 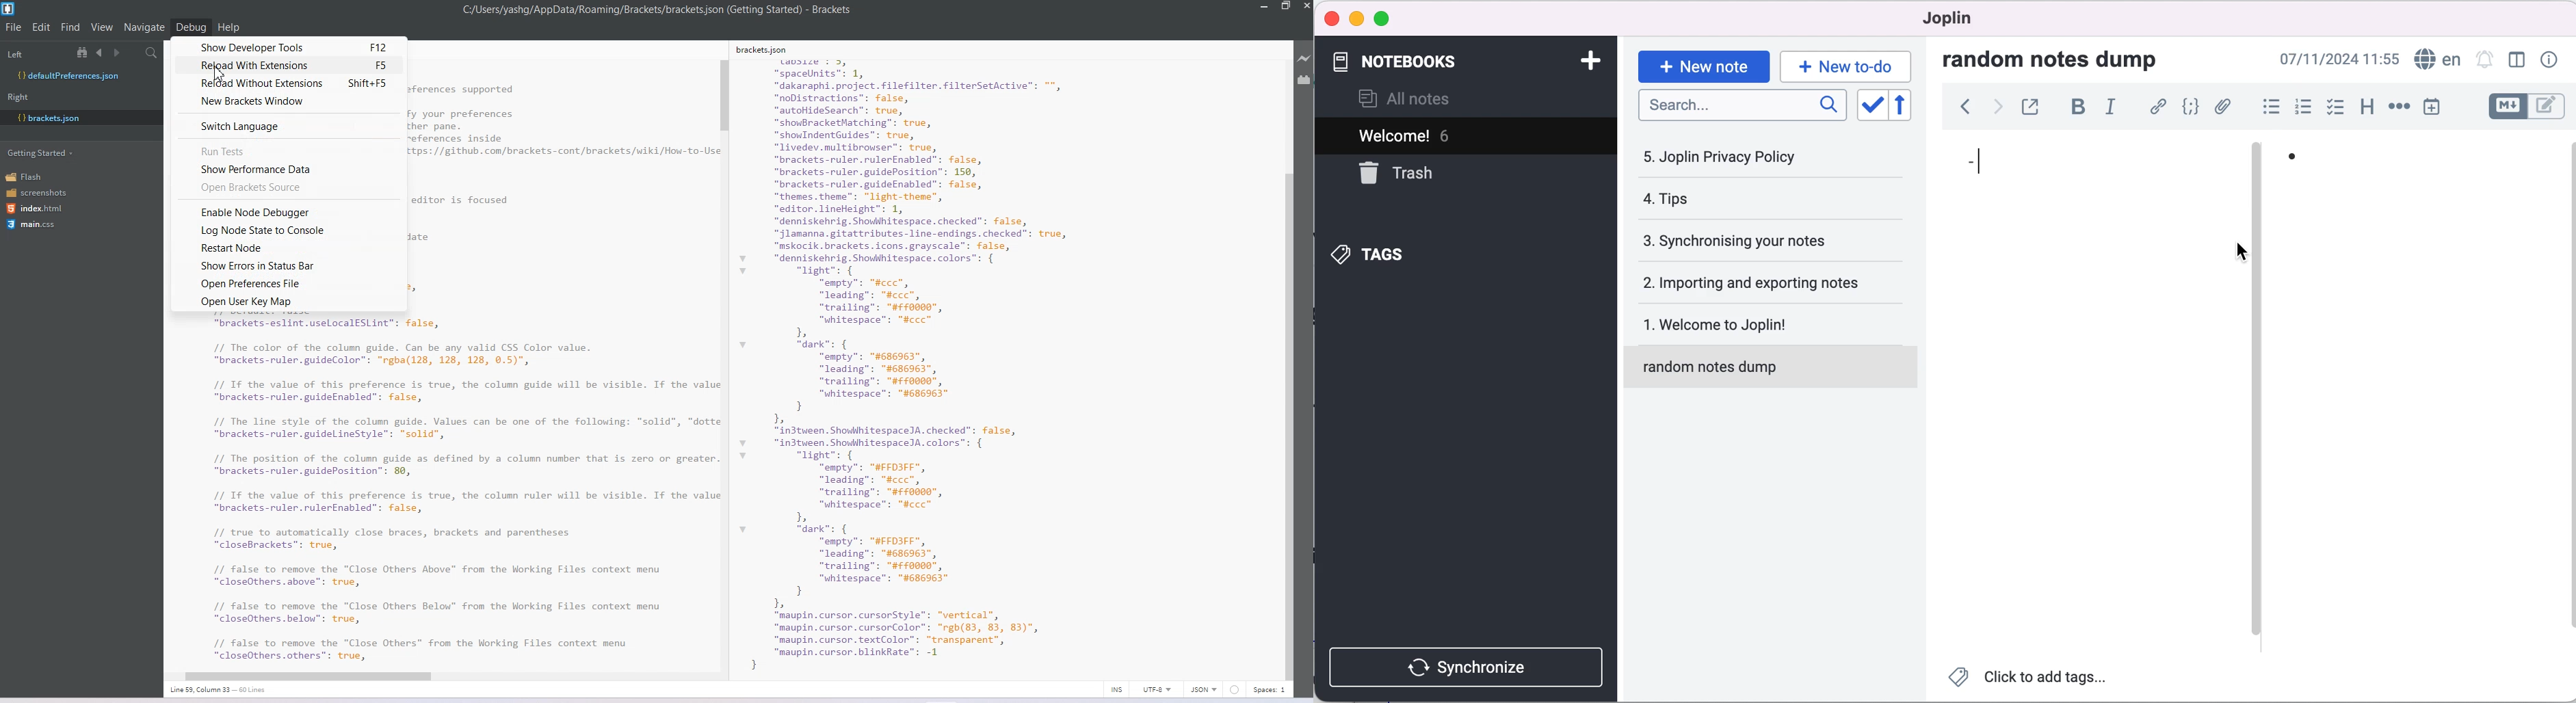 I want to click on Flash, so click(x=29, y=176).